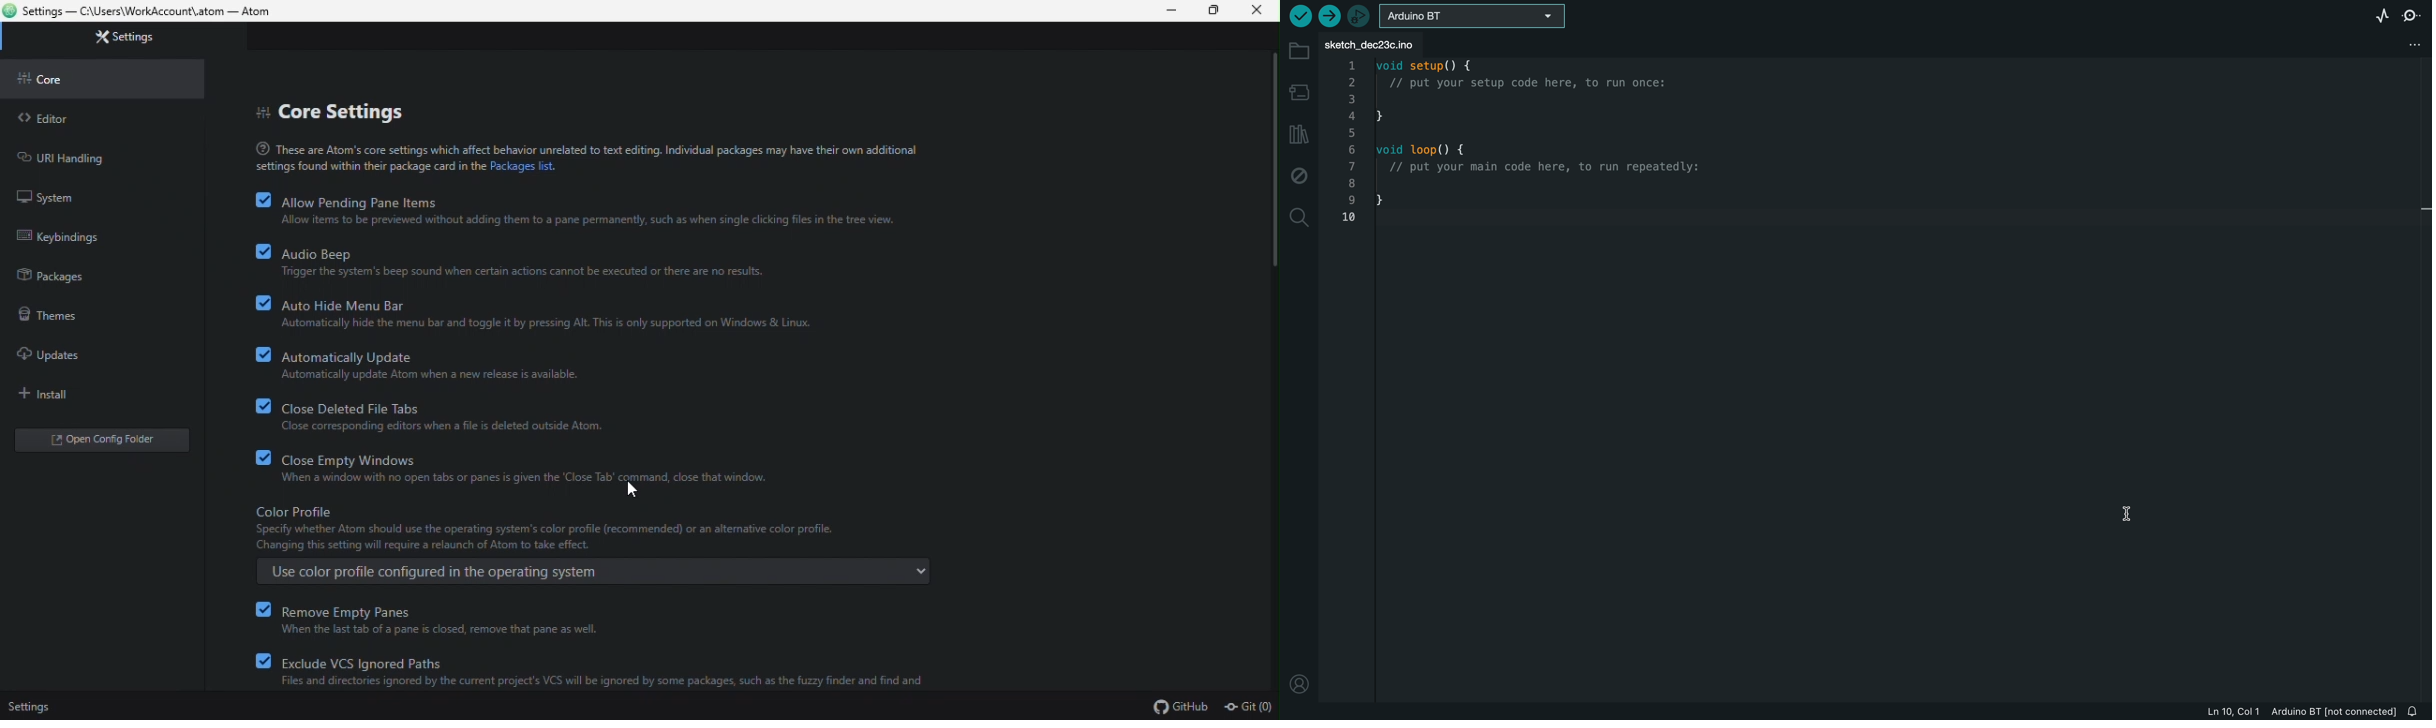 The width and height of the screenshot is (2436, 728). Describe the element at coordinates (1299, 218) in the screenshot. I see `search` at that location.